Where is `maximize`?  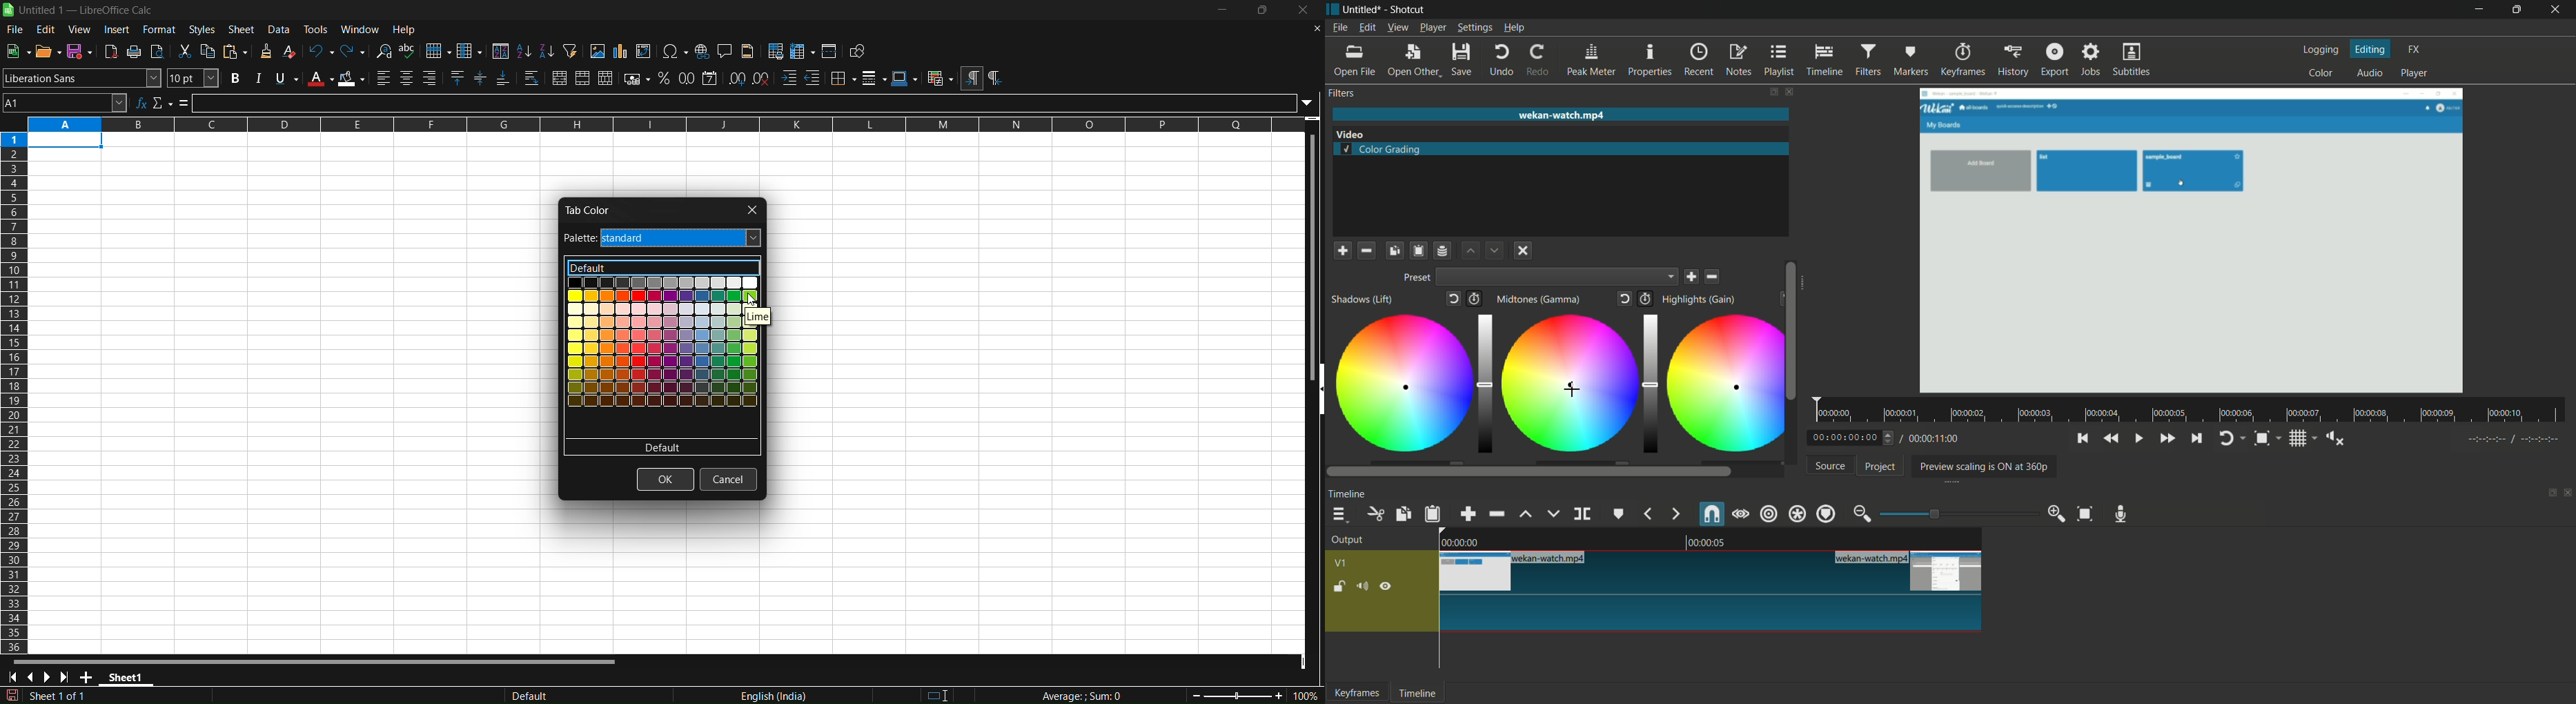
maximize is located at coordinates (2518, 10).